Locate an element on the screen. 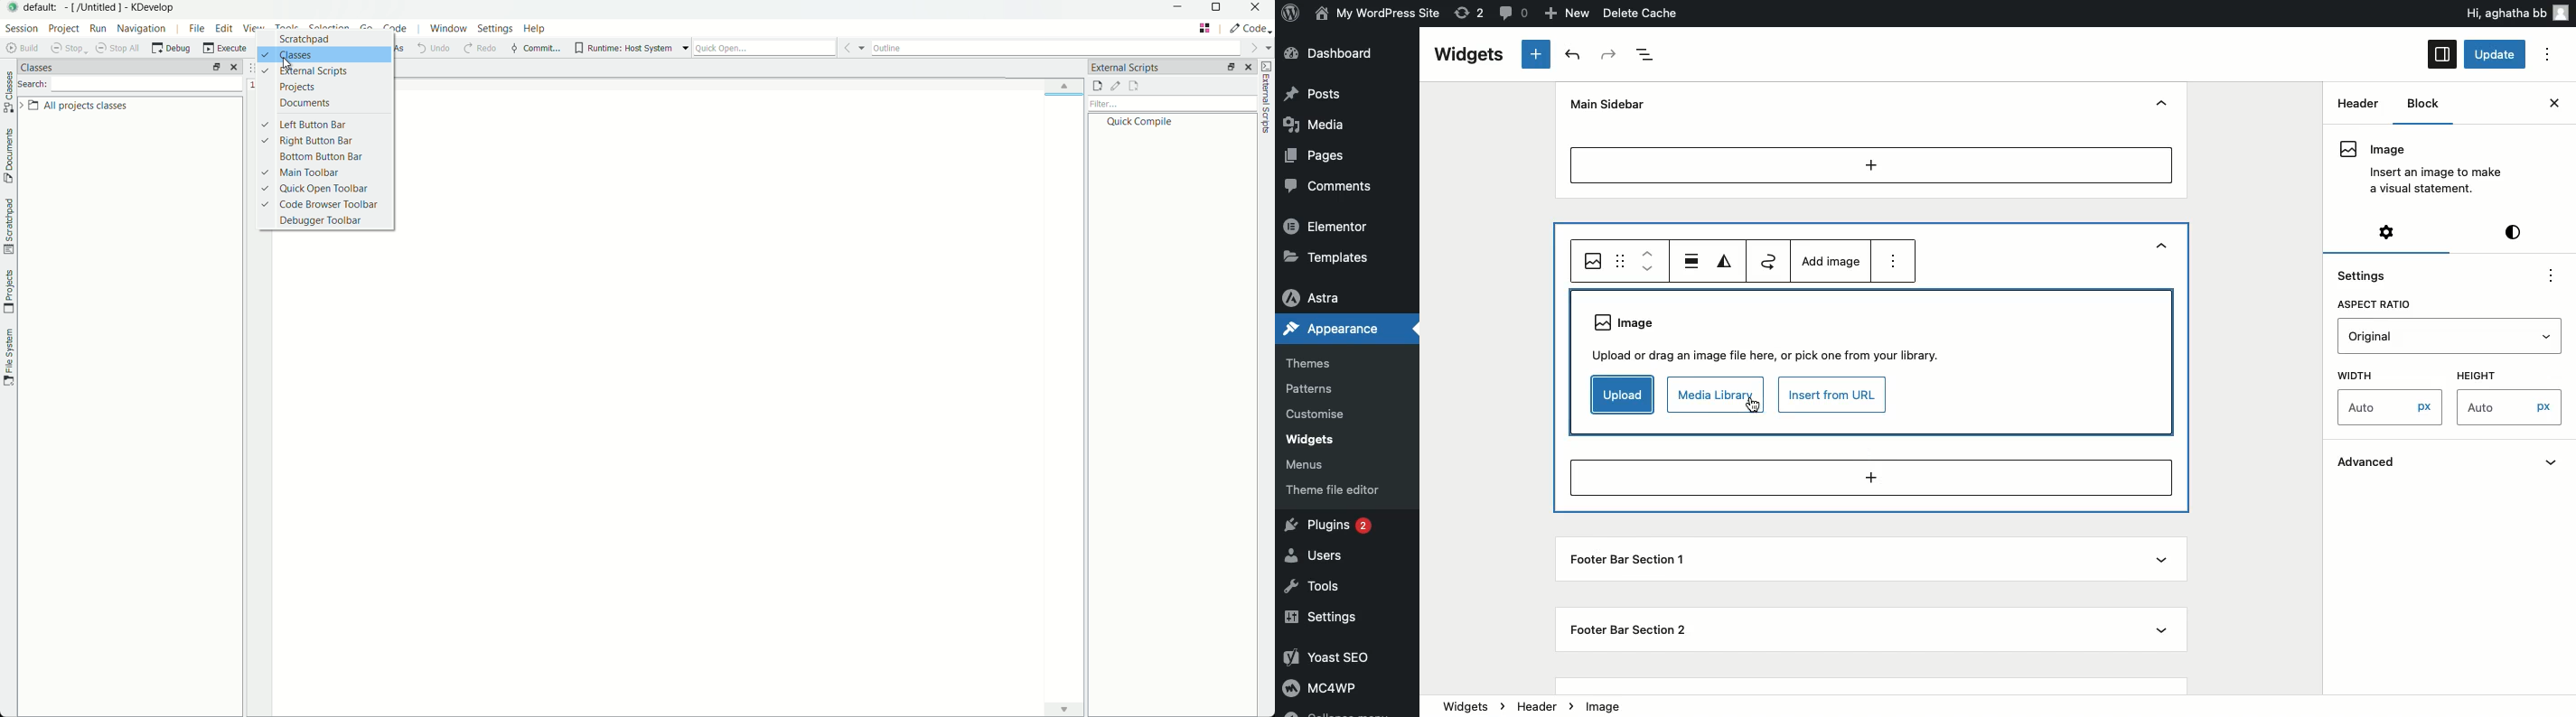  Original is located at coordinates (2450, 337).